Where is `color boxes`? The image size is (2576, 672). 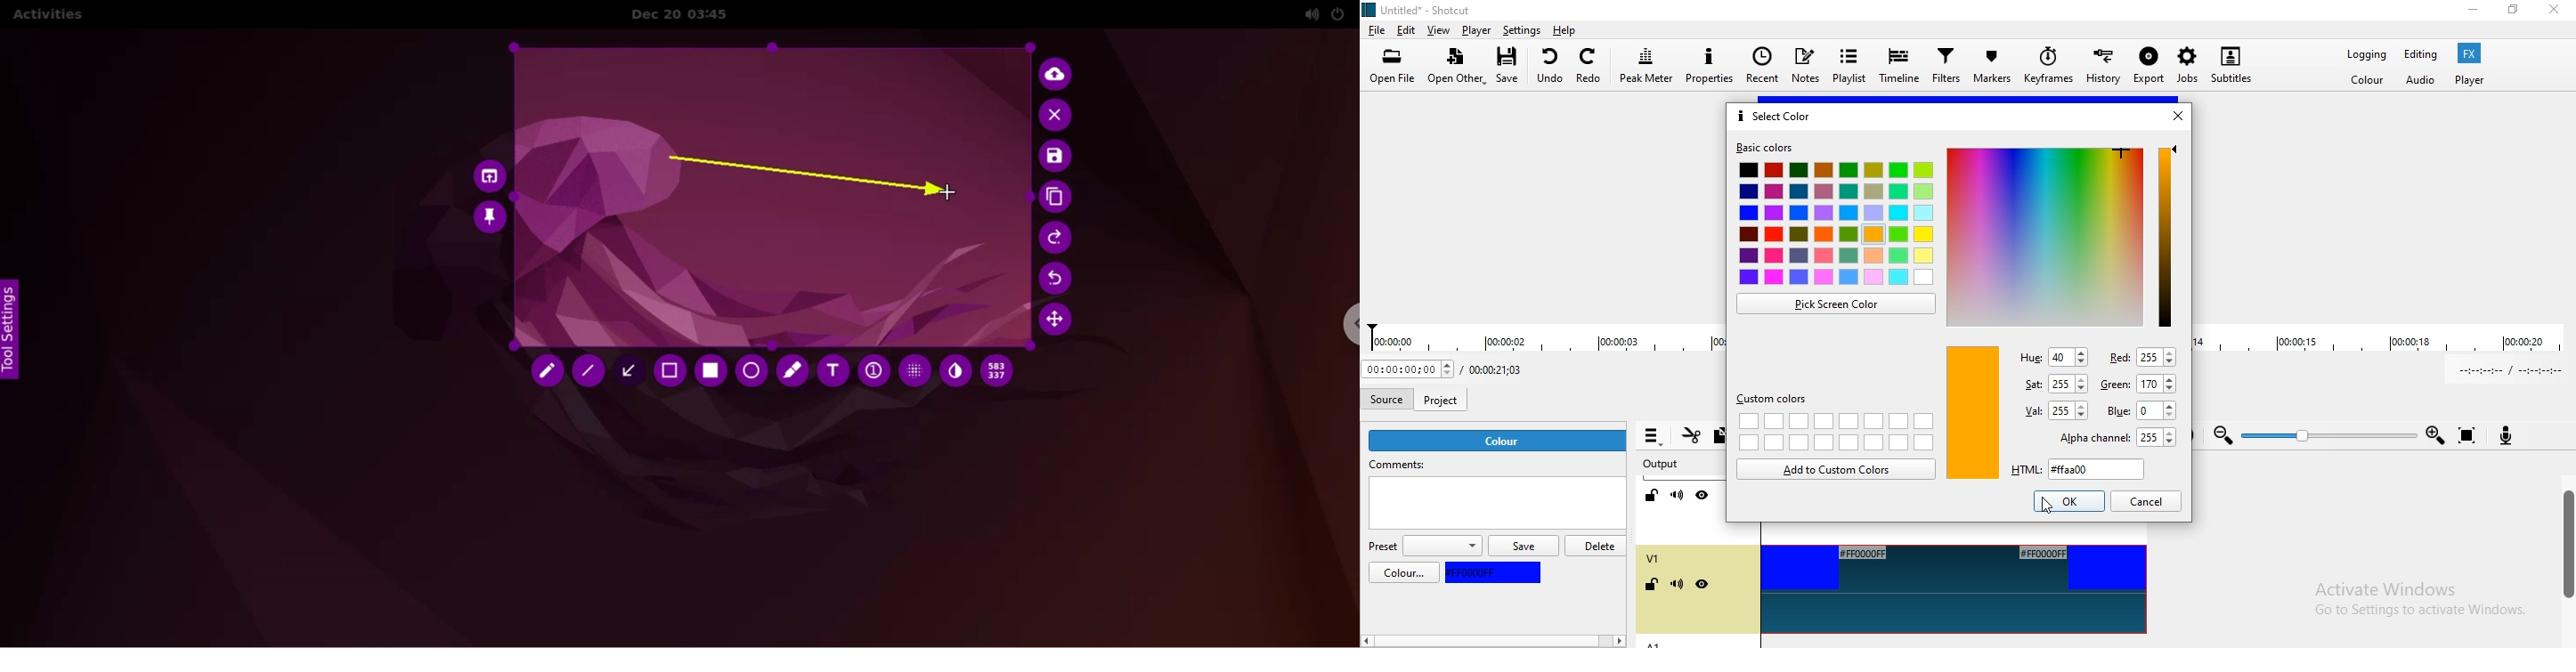
color boxes is located at coordinates (1836, 227).